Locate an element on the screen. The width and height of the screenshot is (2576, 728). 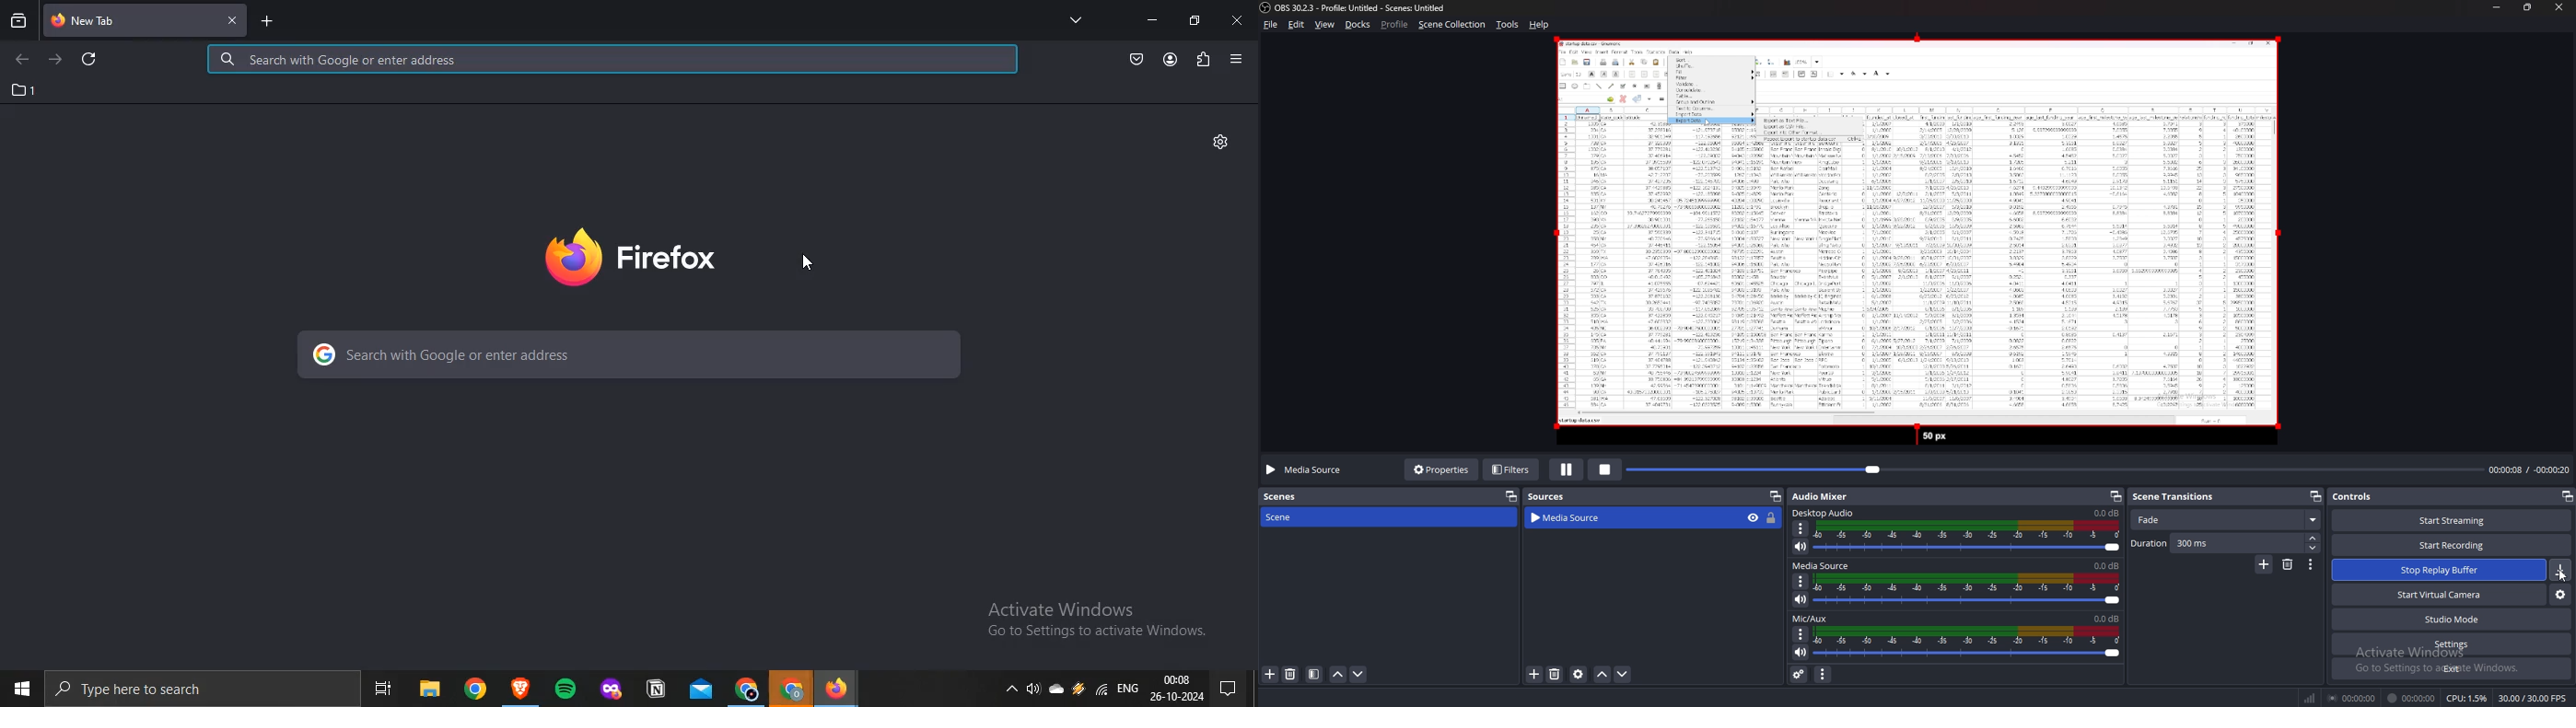
help is located at coordinates (1541, 25).